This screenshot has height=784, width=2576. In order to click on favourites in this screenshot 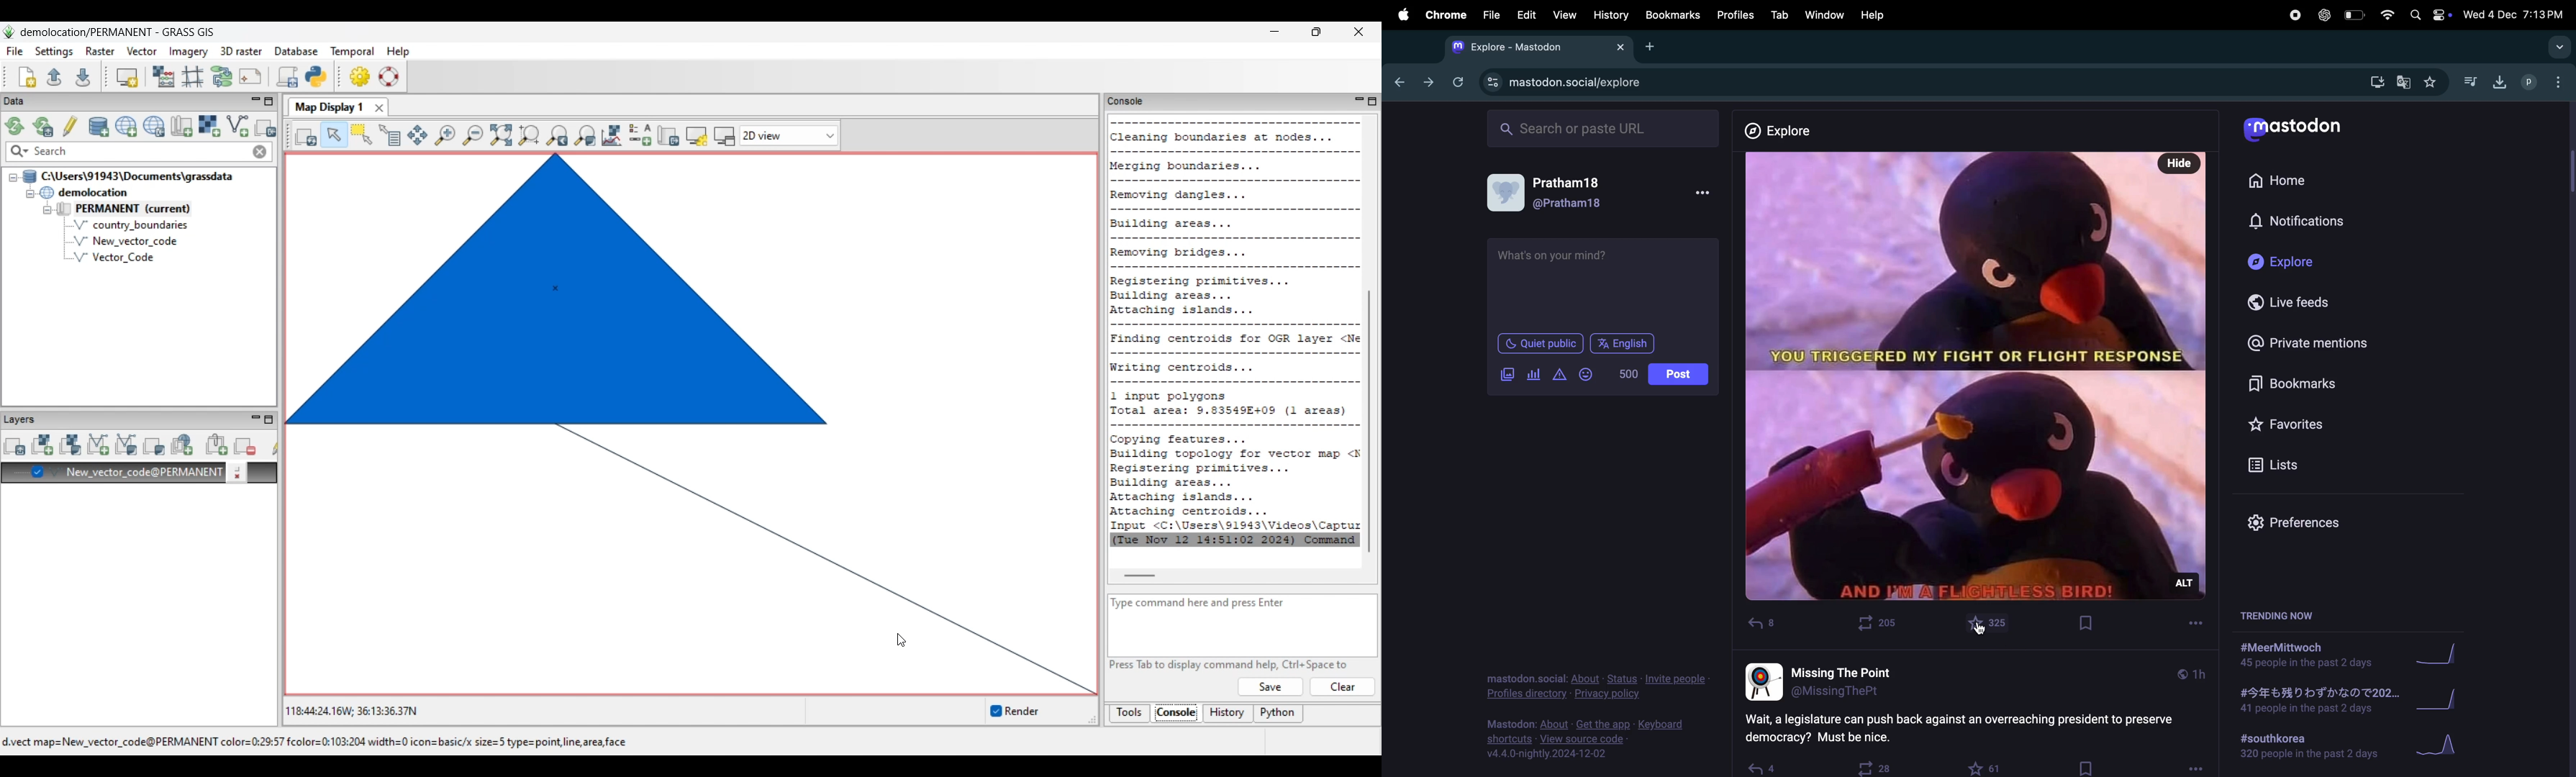, I will do `click(2302, 423)`.